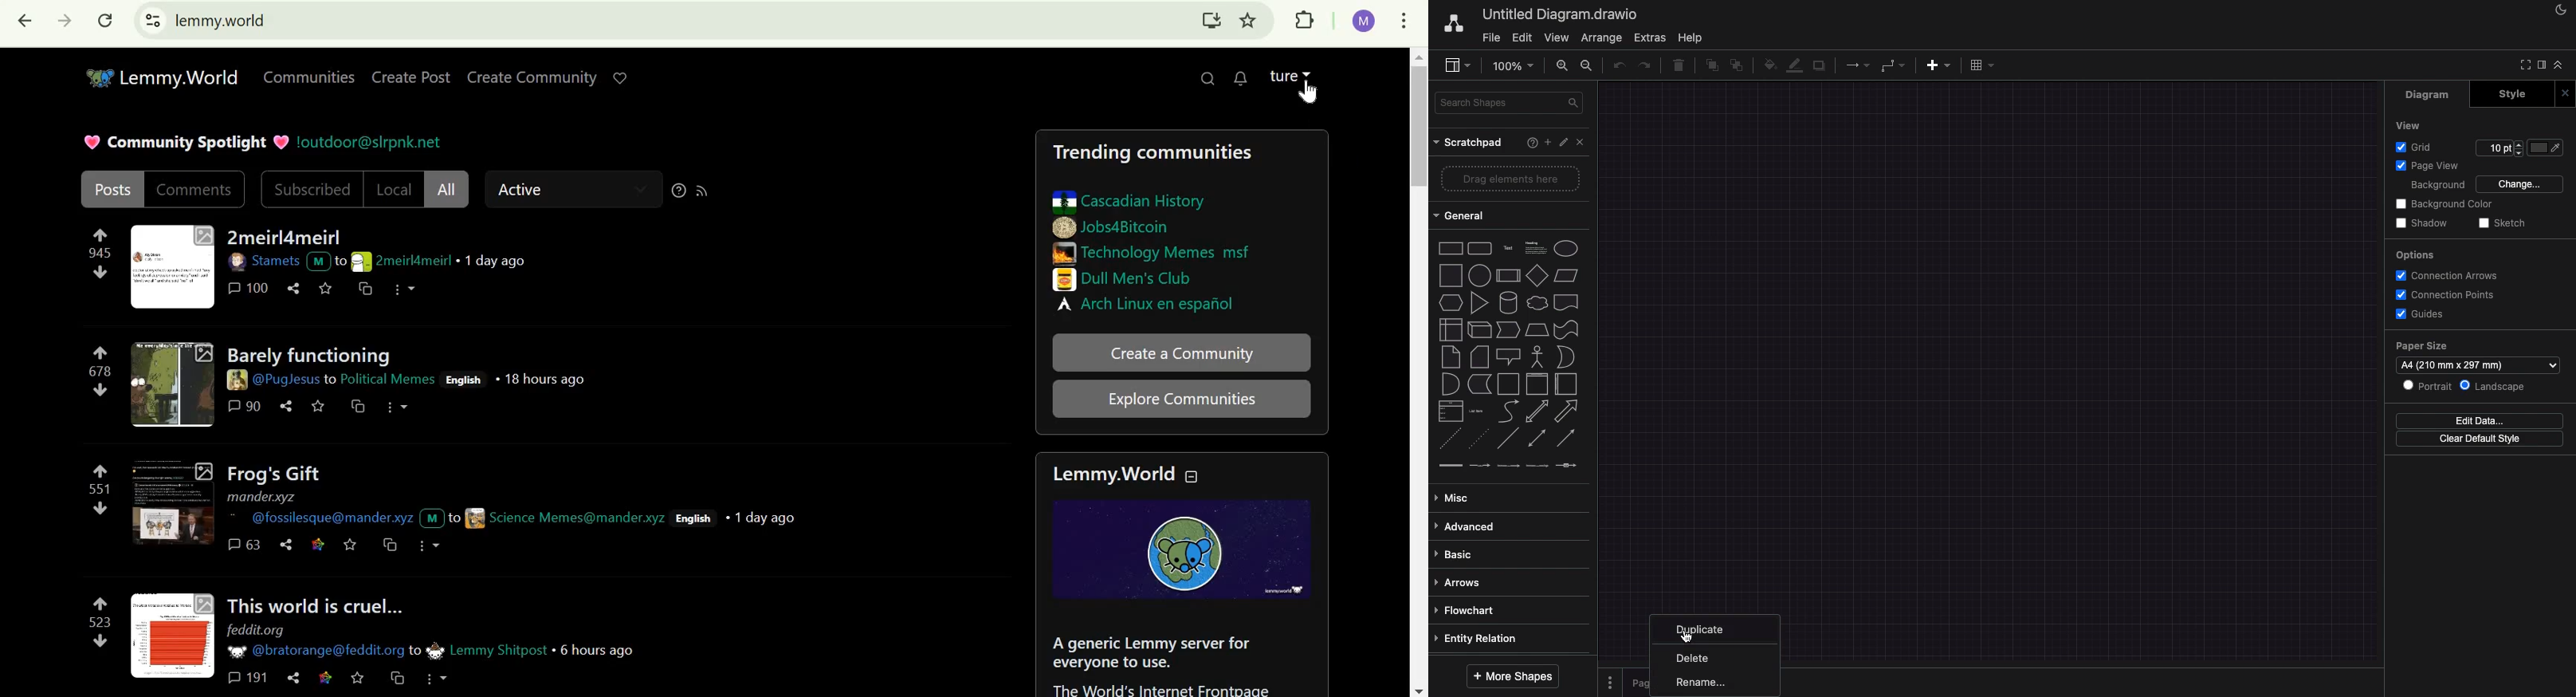  I want to click on document, so click(1567, 301).